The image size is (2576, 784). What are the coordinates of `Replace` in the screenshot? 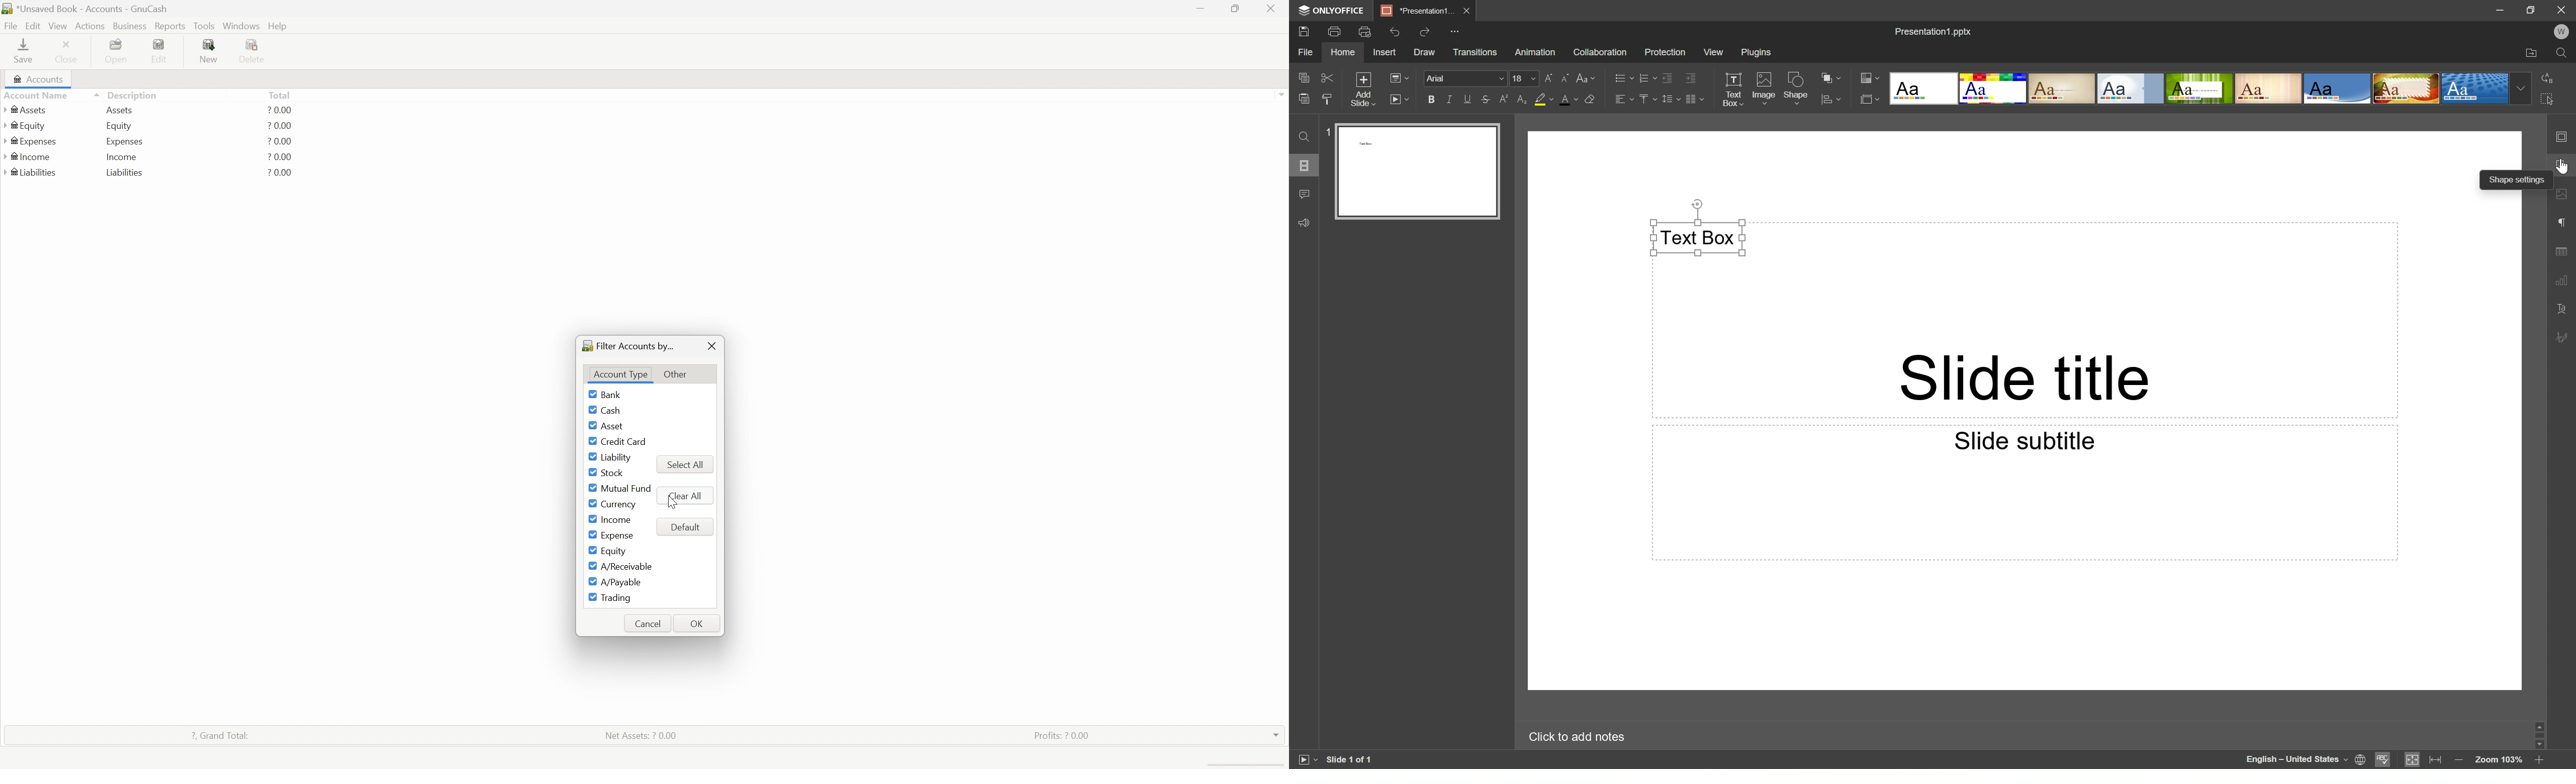 It's located at (2548, 77).